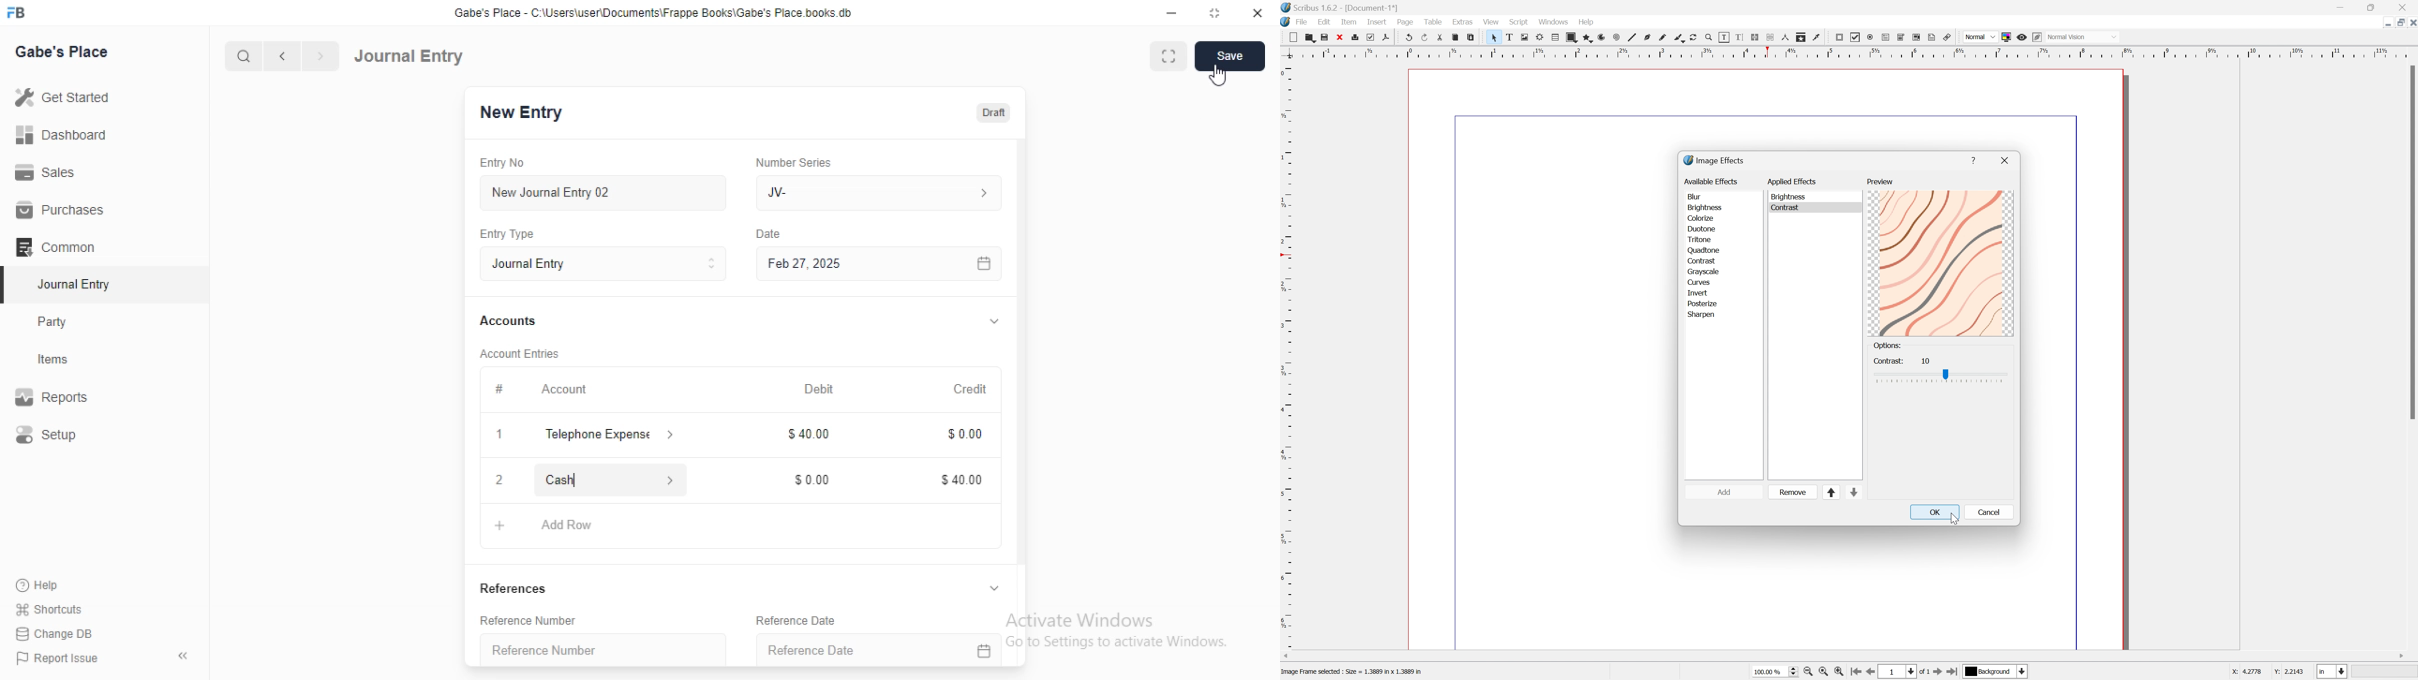 The image size is (2436, 700). What do you see at coordinates (877, 192) in the screenshot?
I see `IV-` at bounding box center [877, 192].